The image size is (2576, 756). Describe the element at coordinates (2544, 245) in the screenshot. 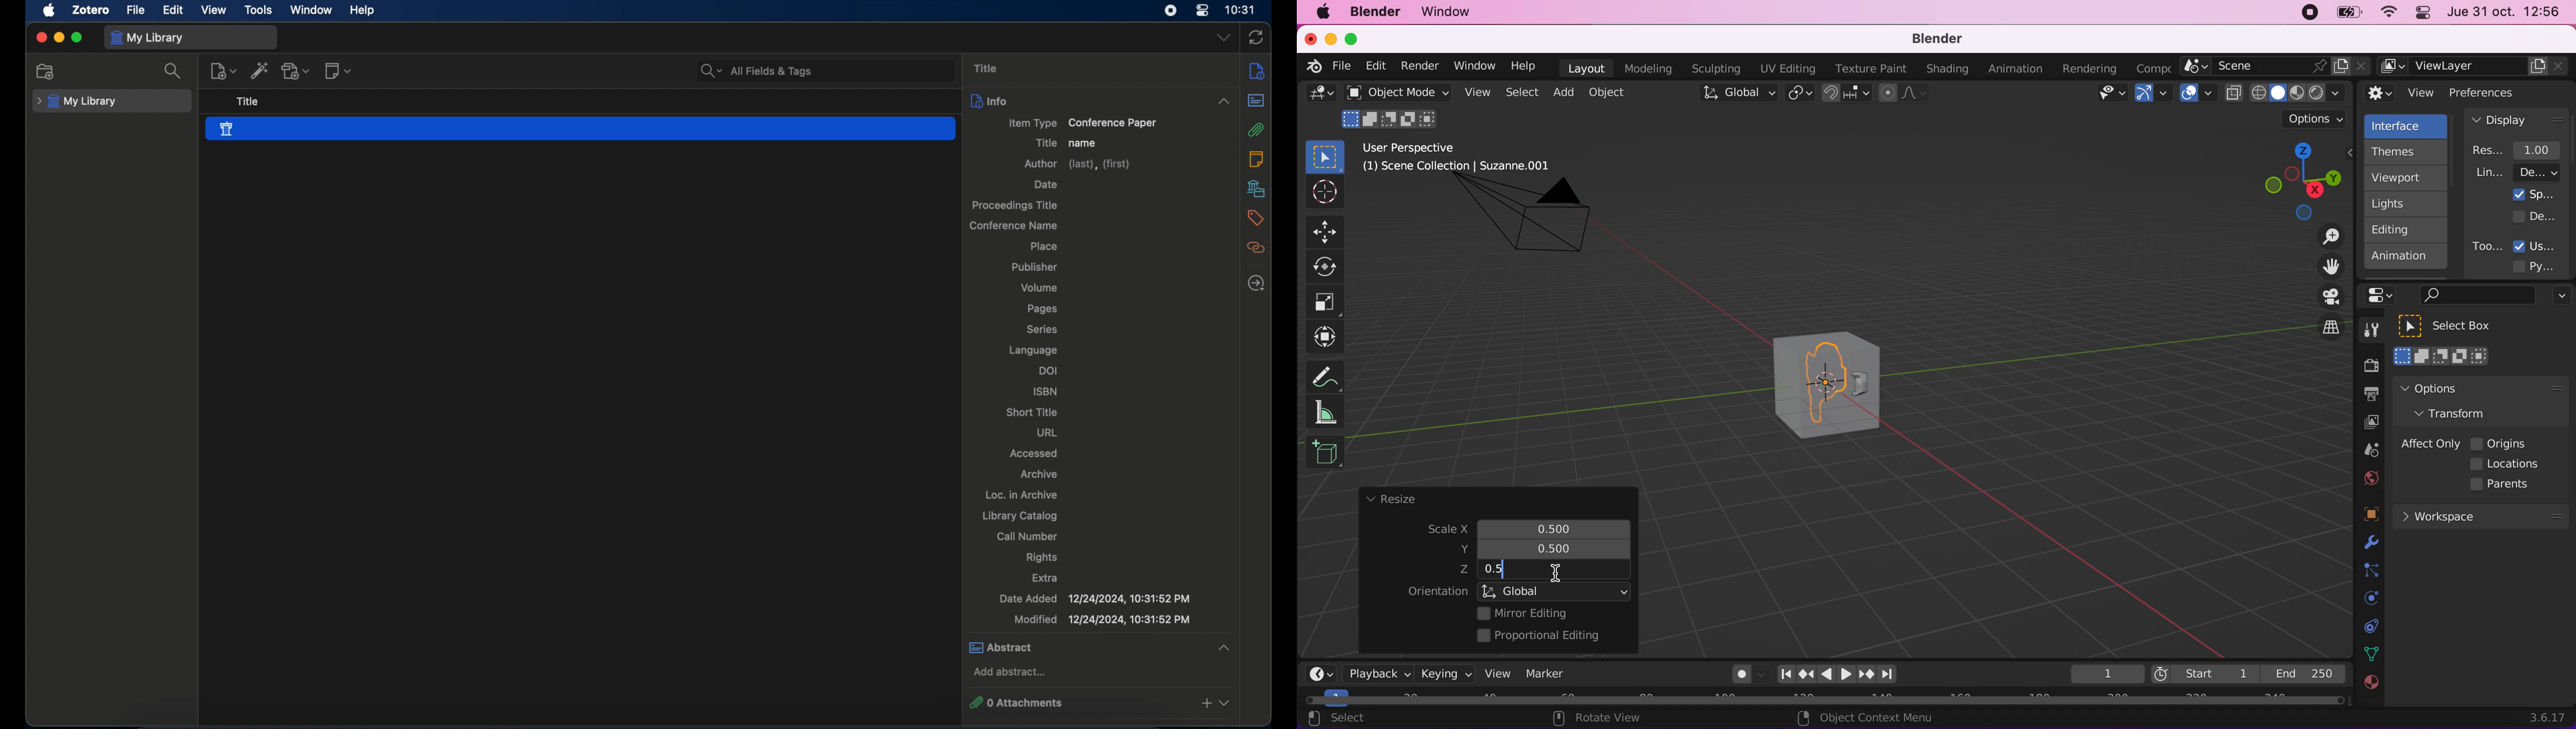

I see `user tooltips` at that location.